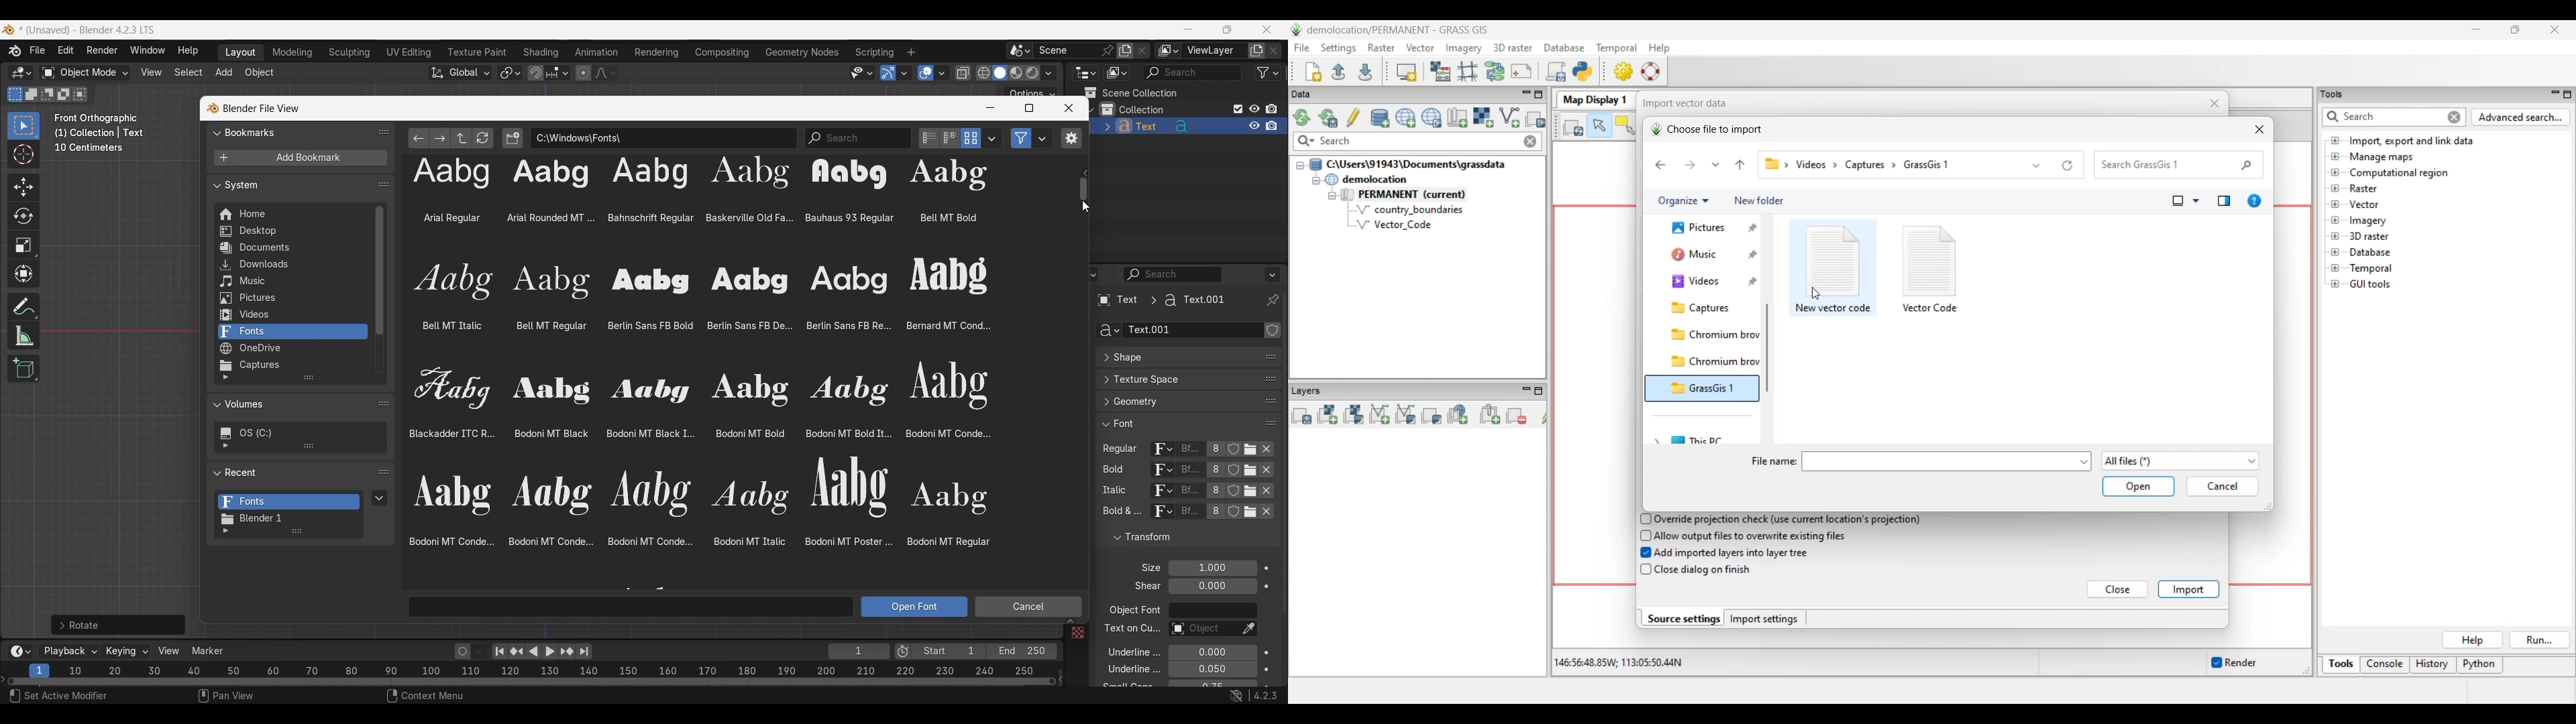 Image resolution: width=2576 pixels, height=728 pixels. Describe the element at coordinates (64, 95) in the screenshot. I see `Invert existing selection` at that location.